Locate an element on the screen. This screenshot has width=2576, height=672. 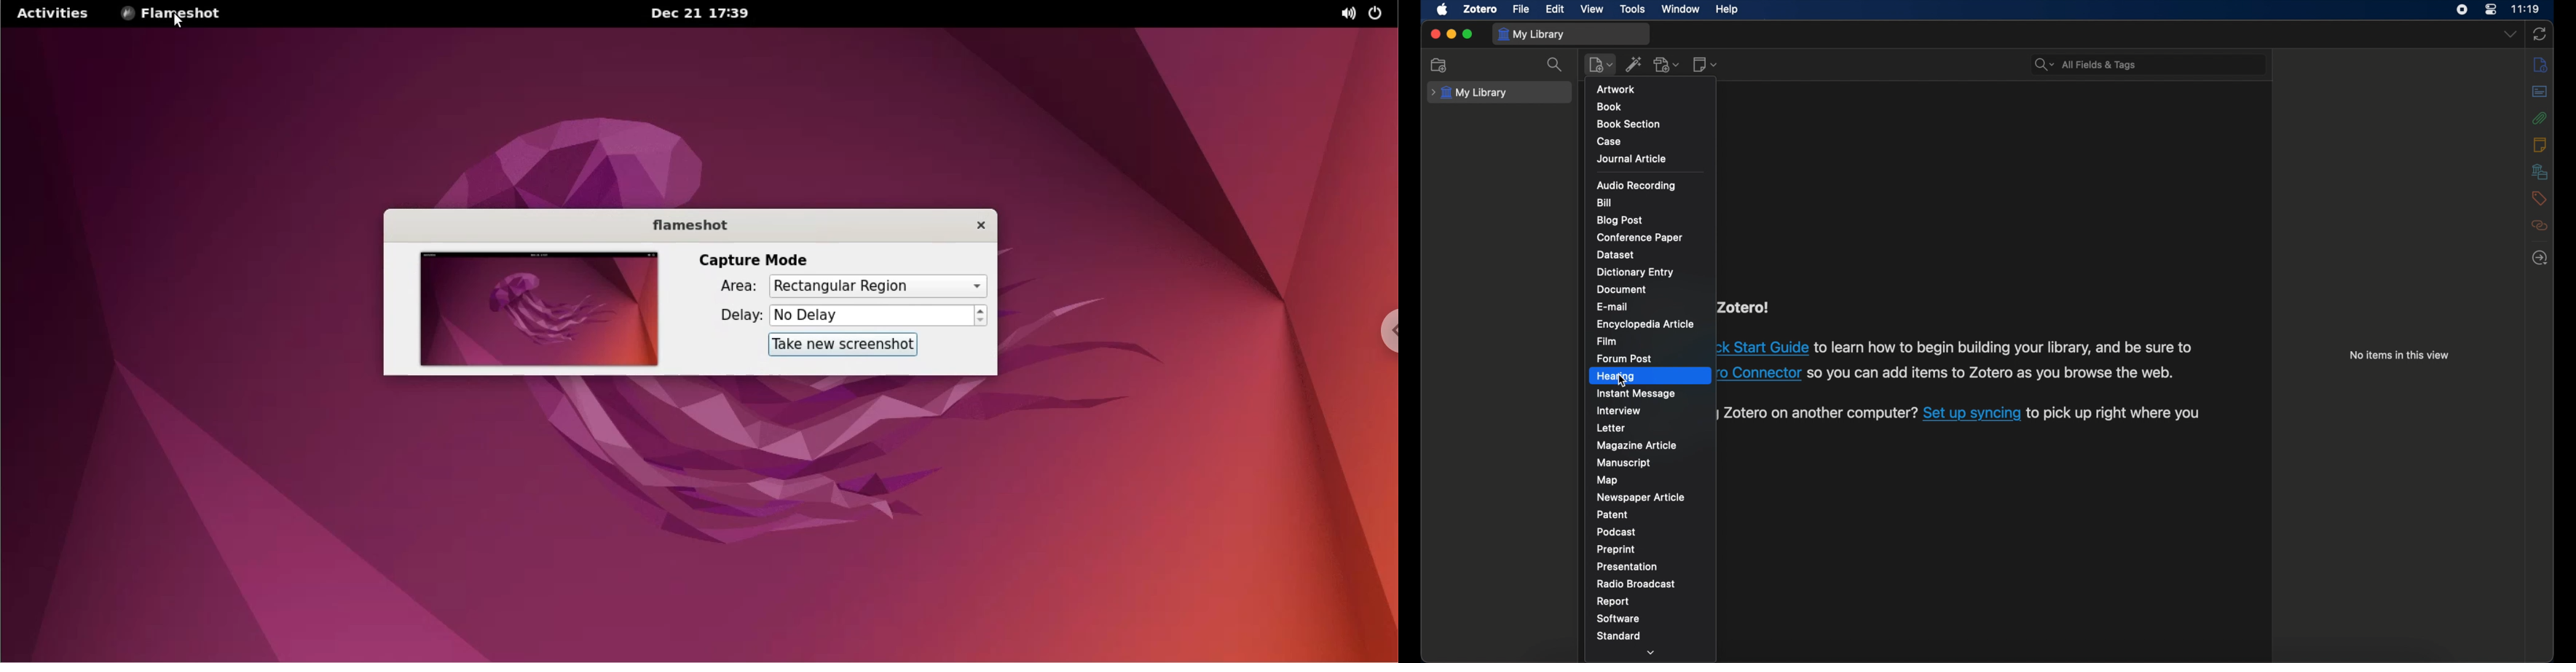
edit is located at coordinates (1554, 10).